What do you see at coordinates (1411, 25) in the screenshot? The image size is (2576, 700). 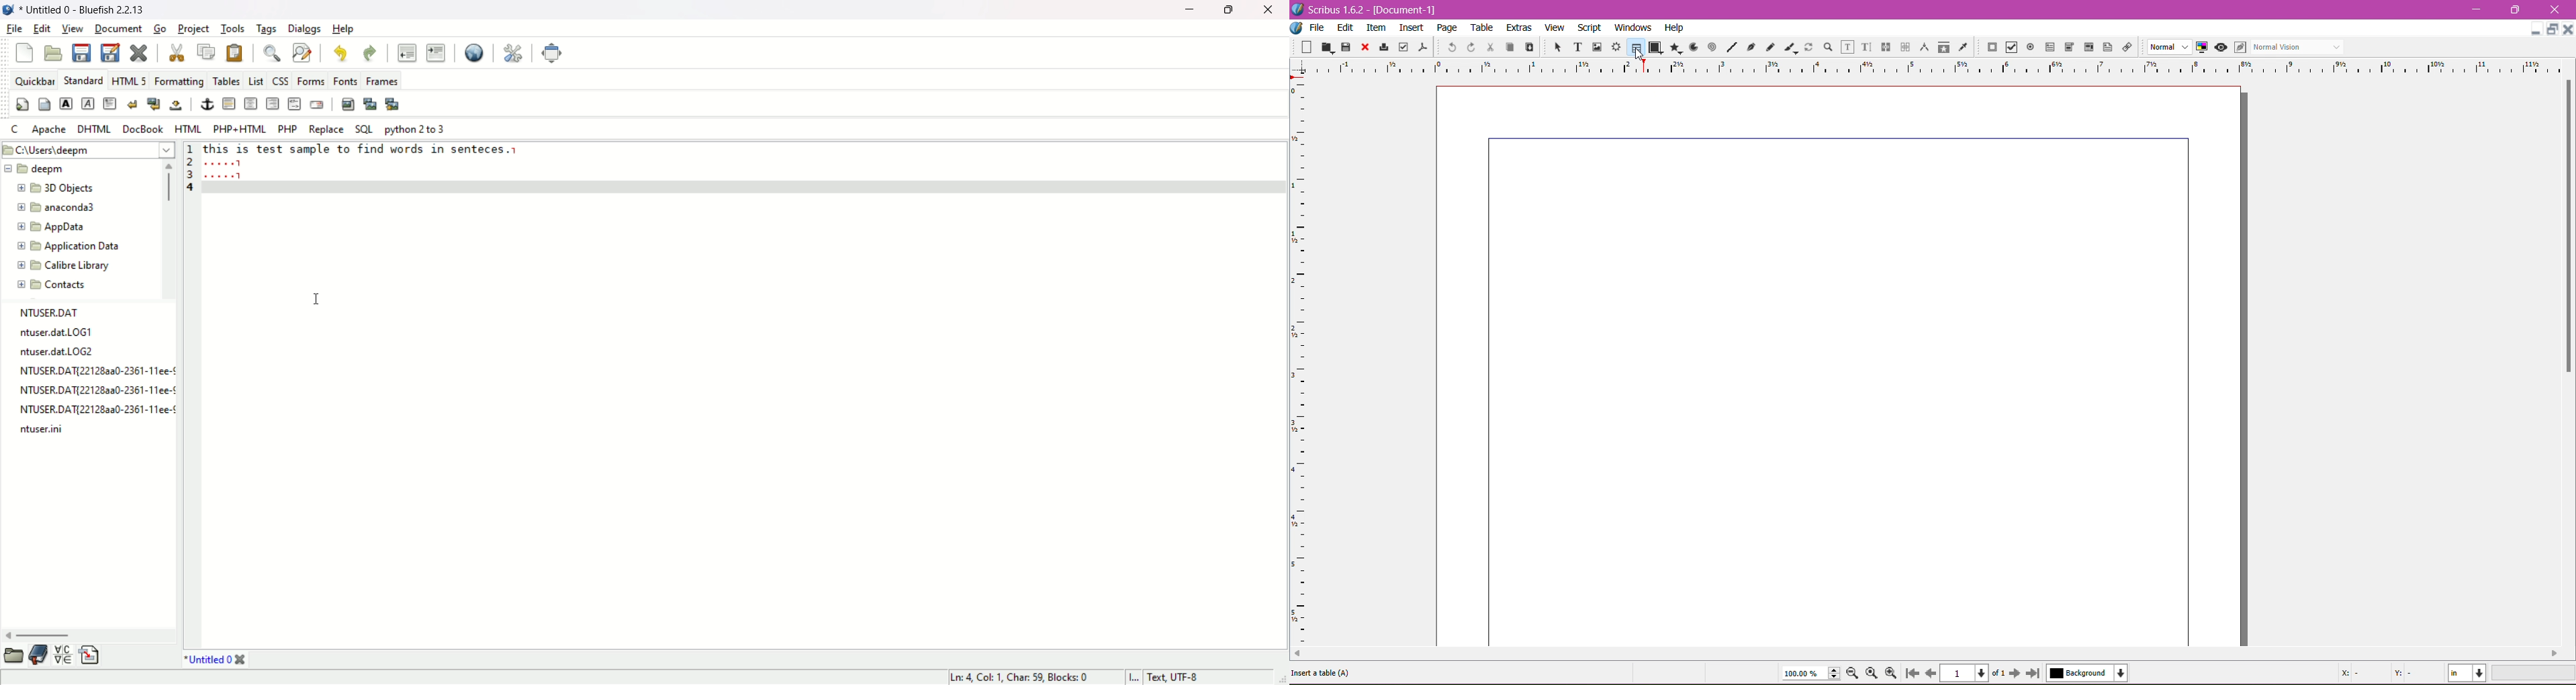 I see `Insert` at bounding box center [1411, 25].